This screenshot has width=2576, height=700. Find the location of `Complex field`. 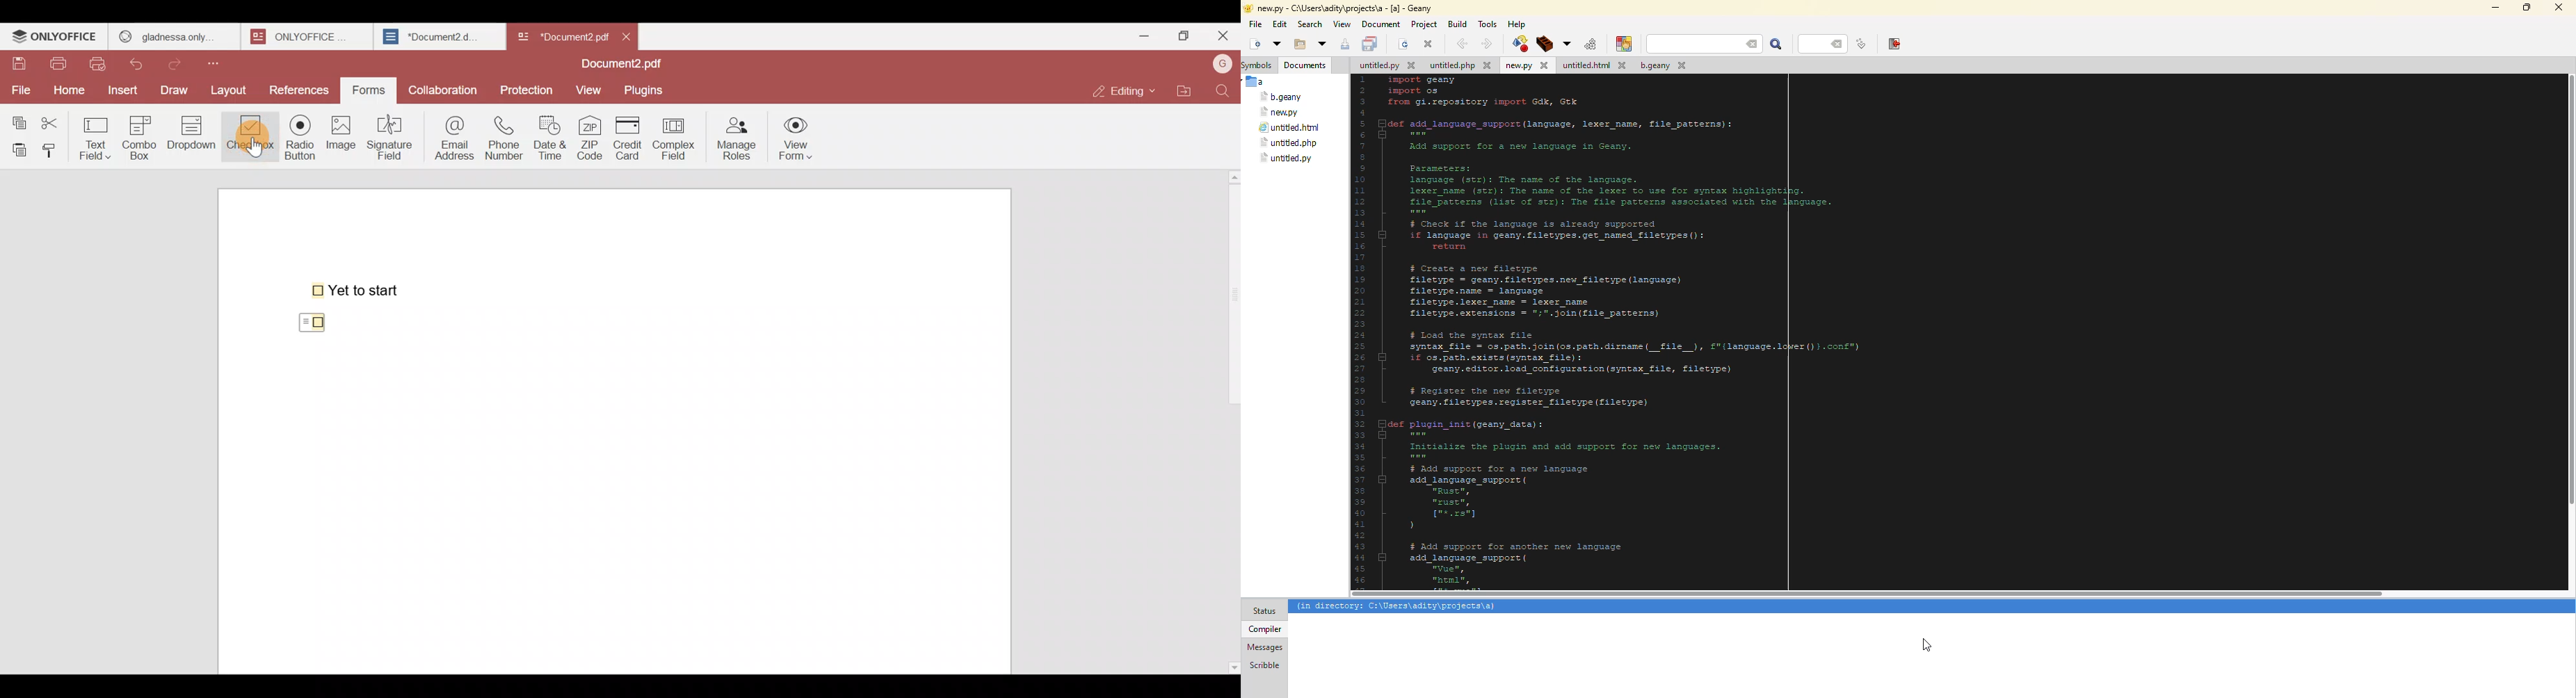

Complex field is located at coordinates (672, 140).